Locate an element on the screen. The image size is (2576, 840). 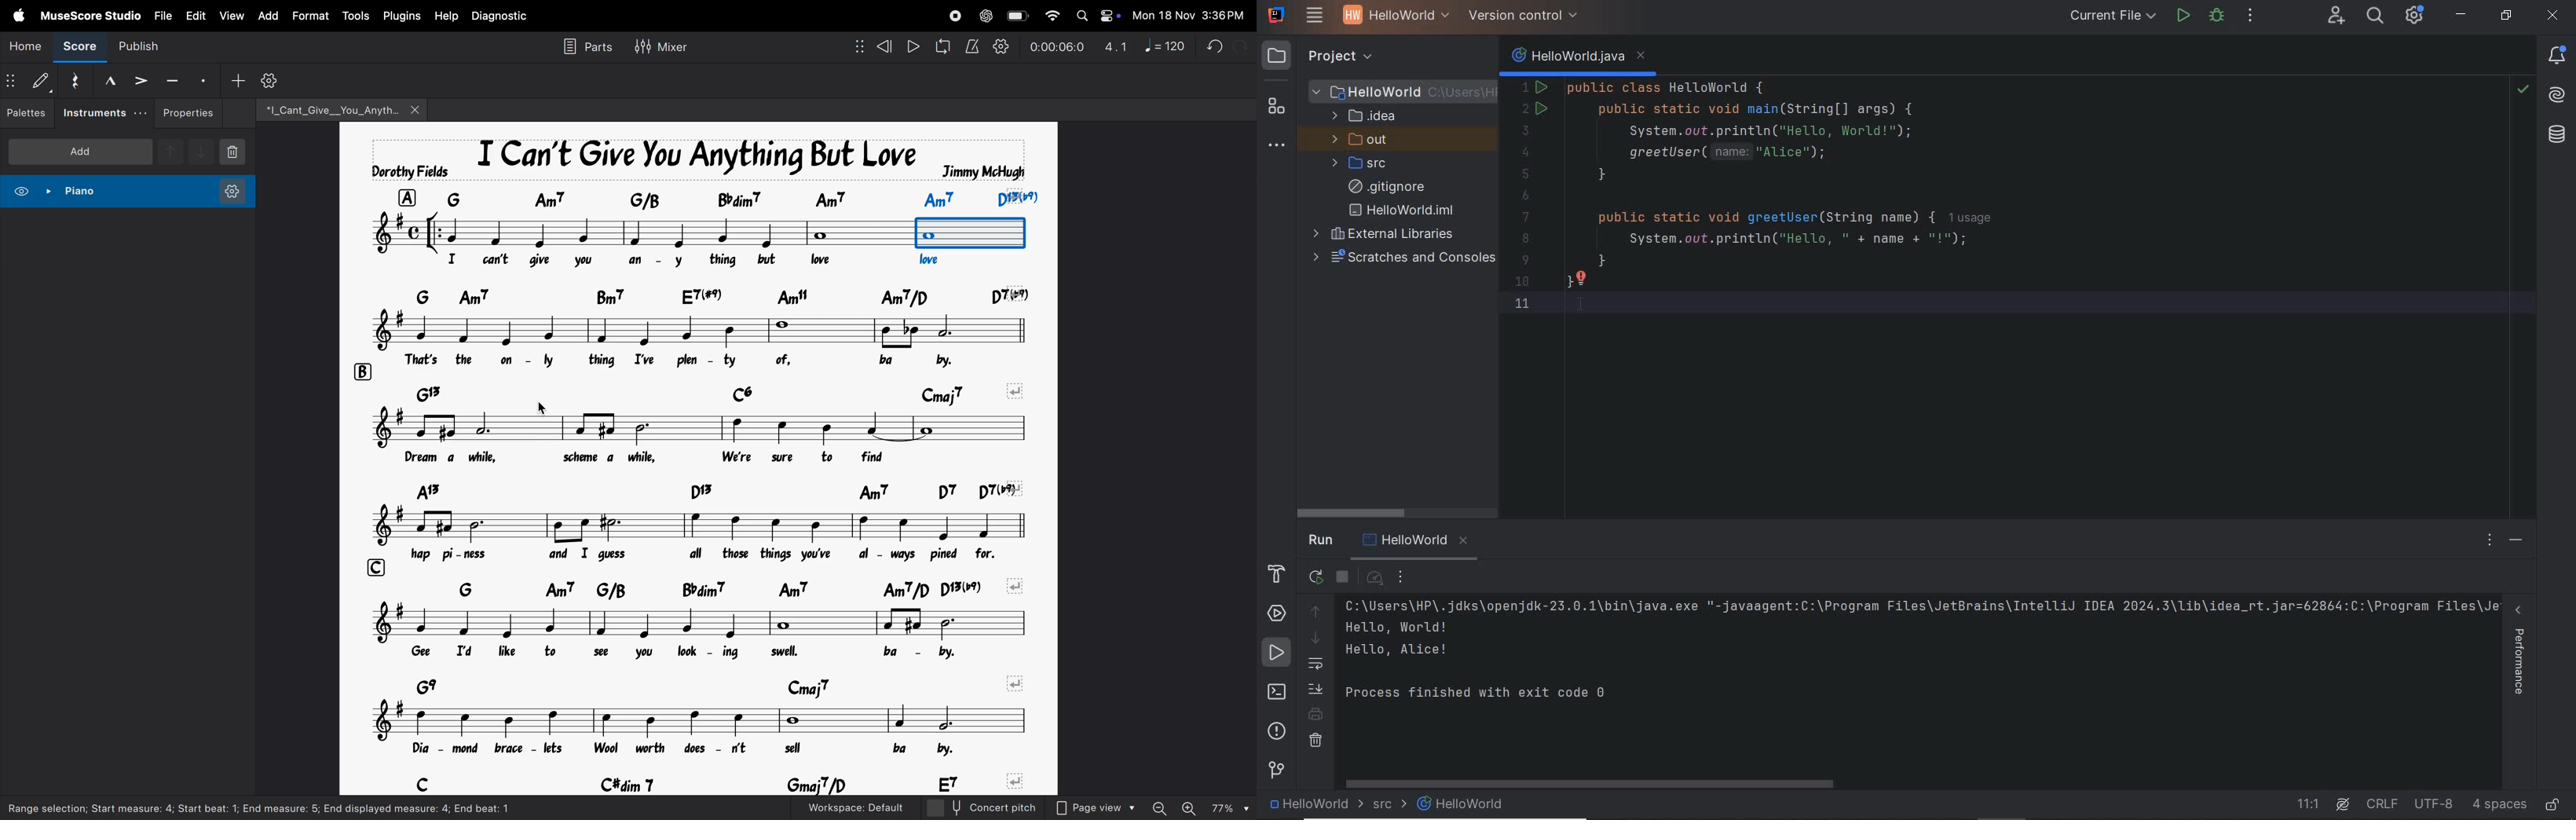
undo is located at coordinates (1207, 48).